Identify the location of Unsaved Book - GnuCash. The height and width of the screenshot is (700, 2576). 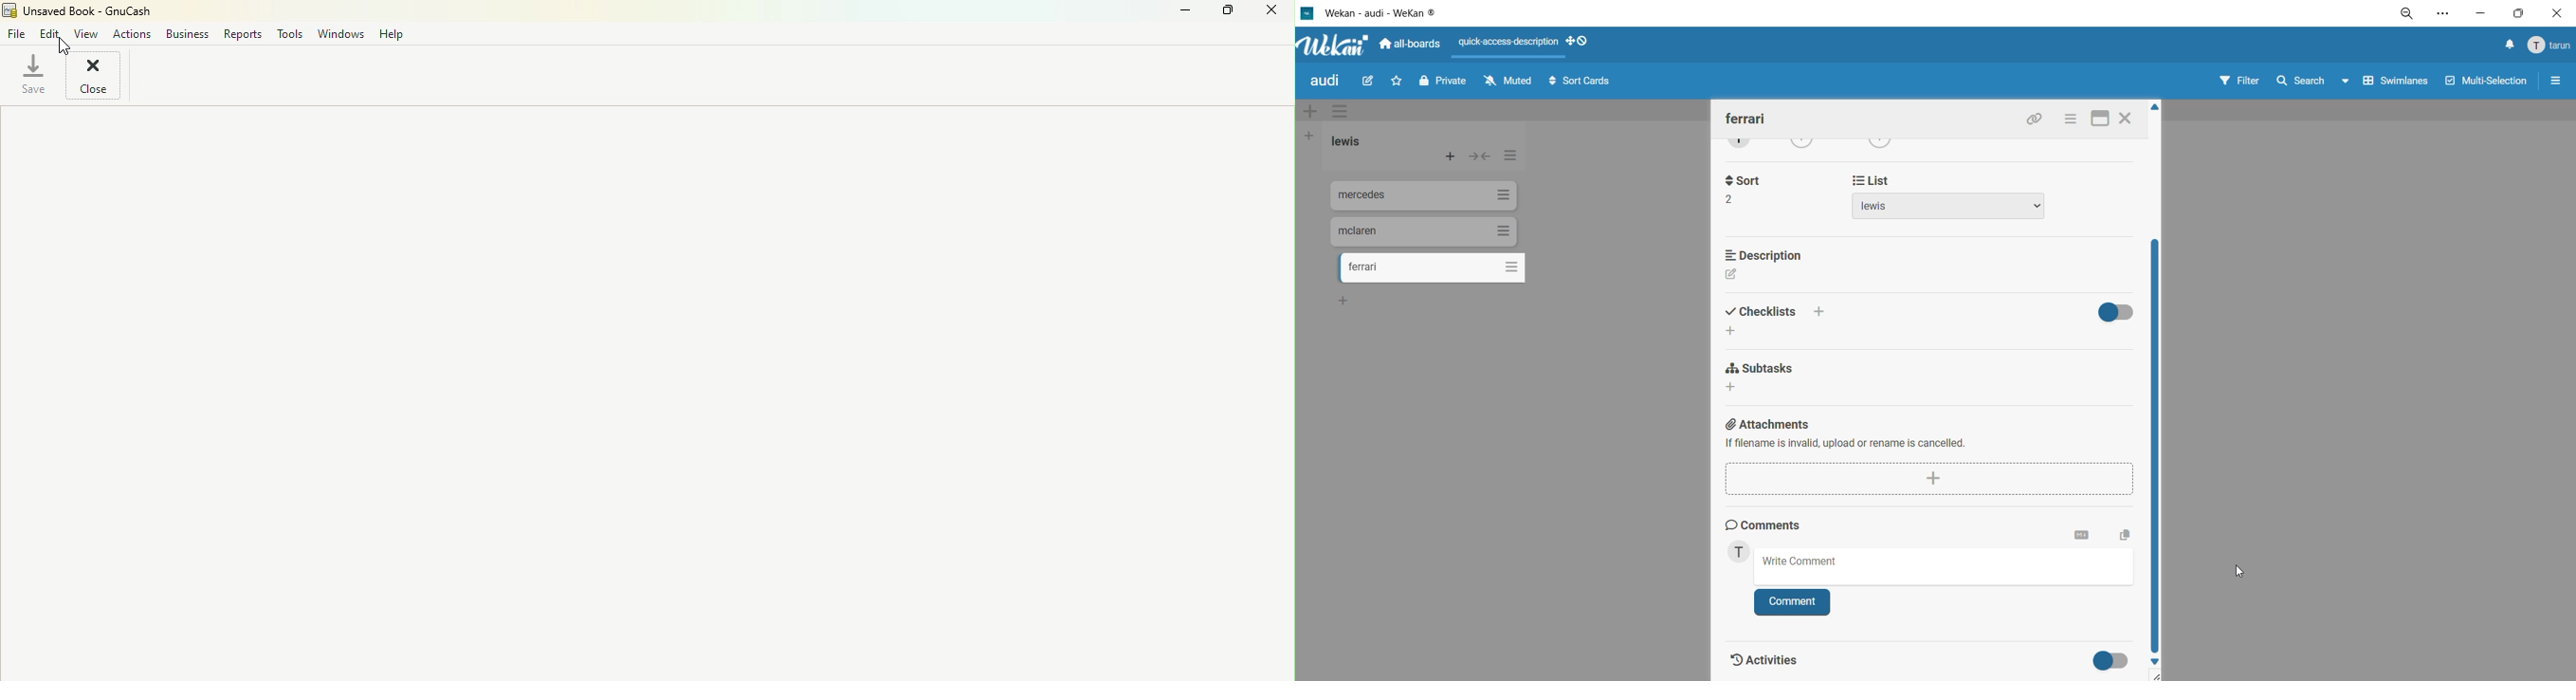
(85, 10).